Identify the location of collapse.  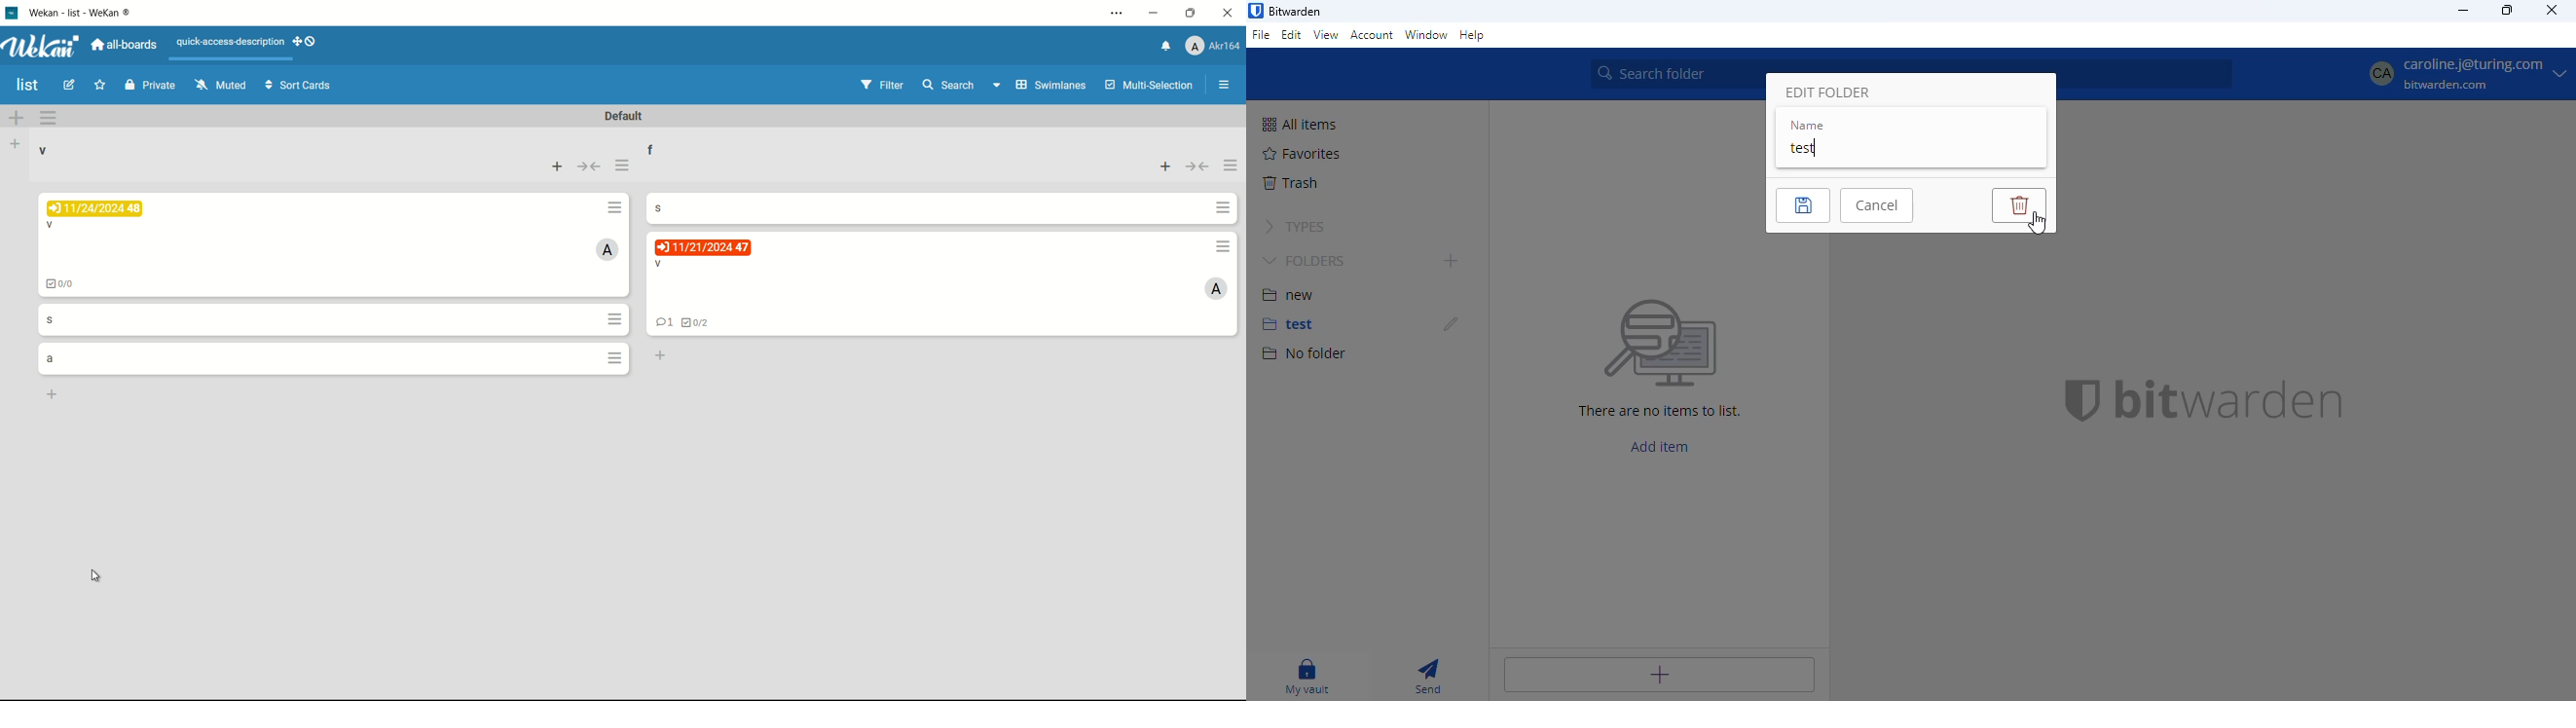
(1197, 168).